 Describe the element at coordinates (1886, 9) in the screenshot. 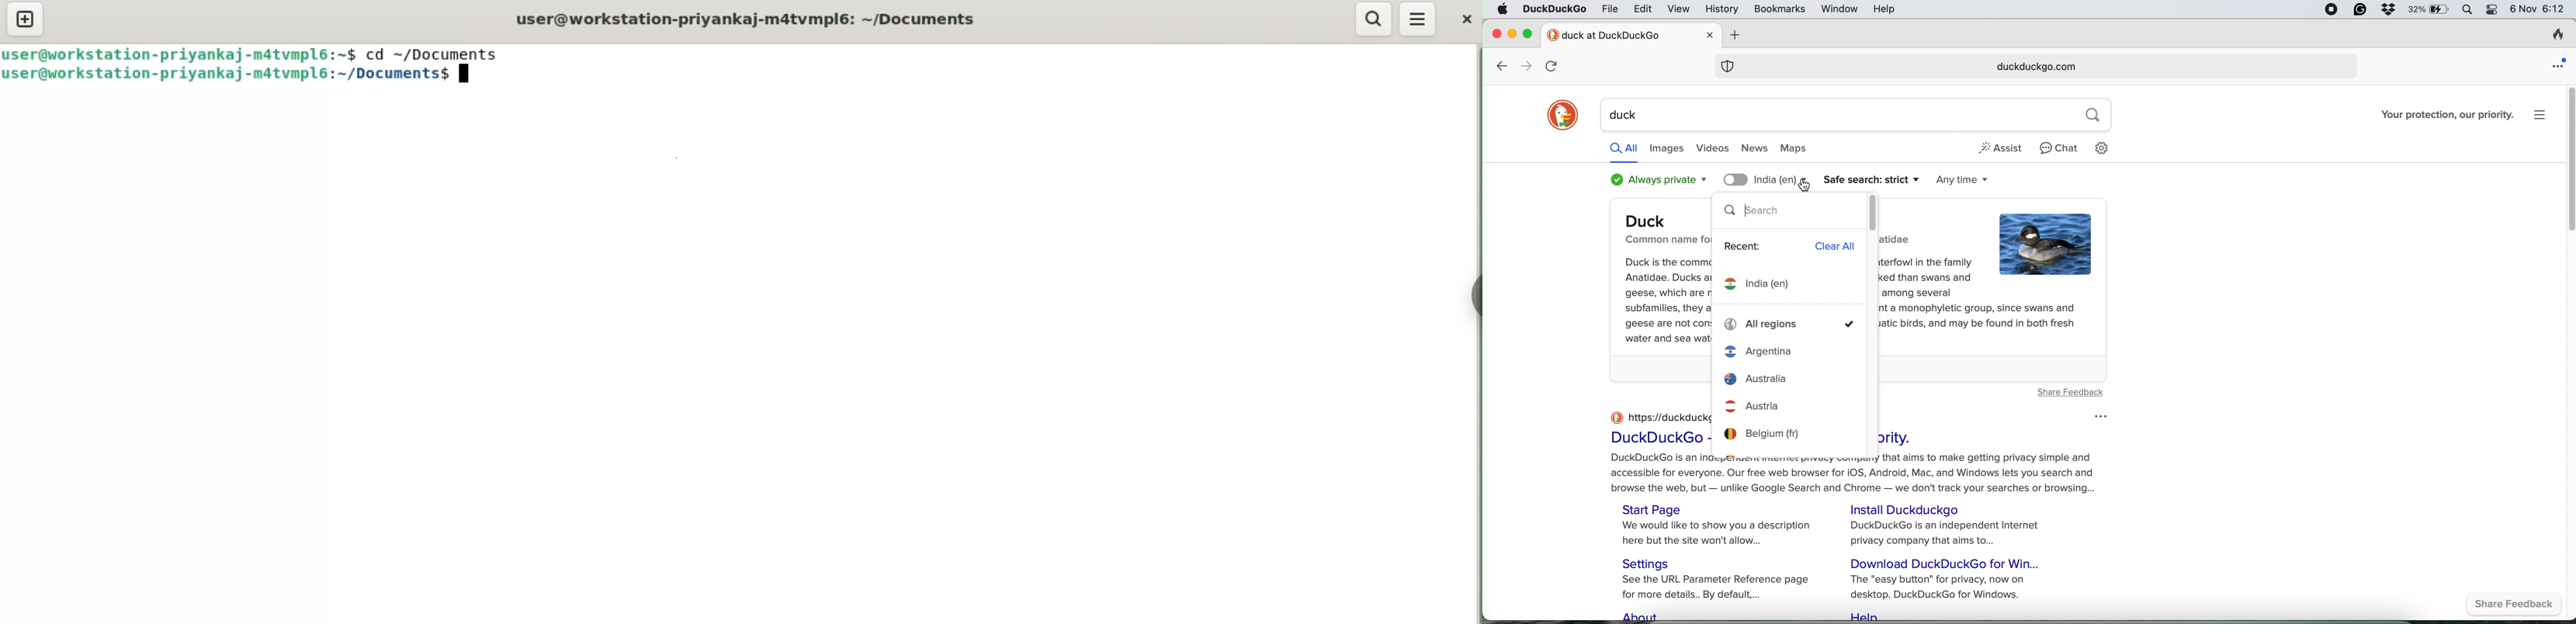

I see `help` at that location.